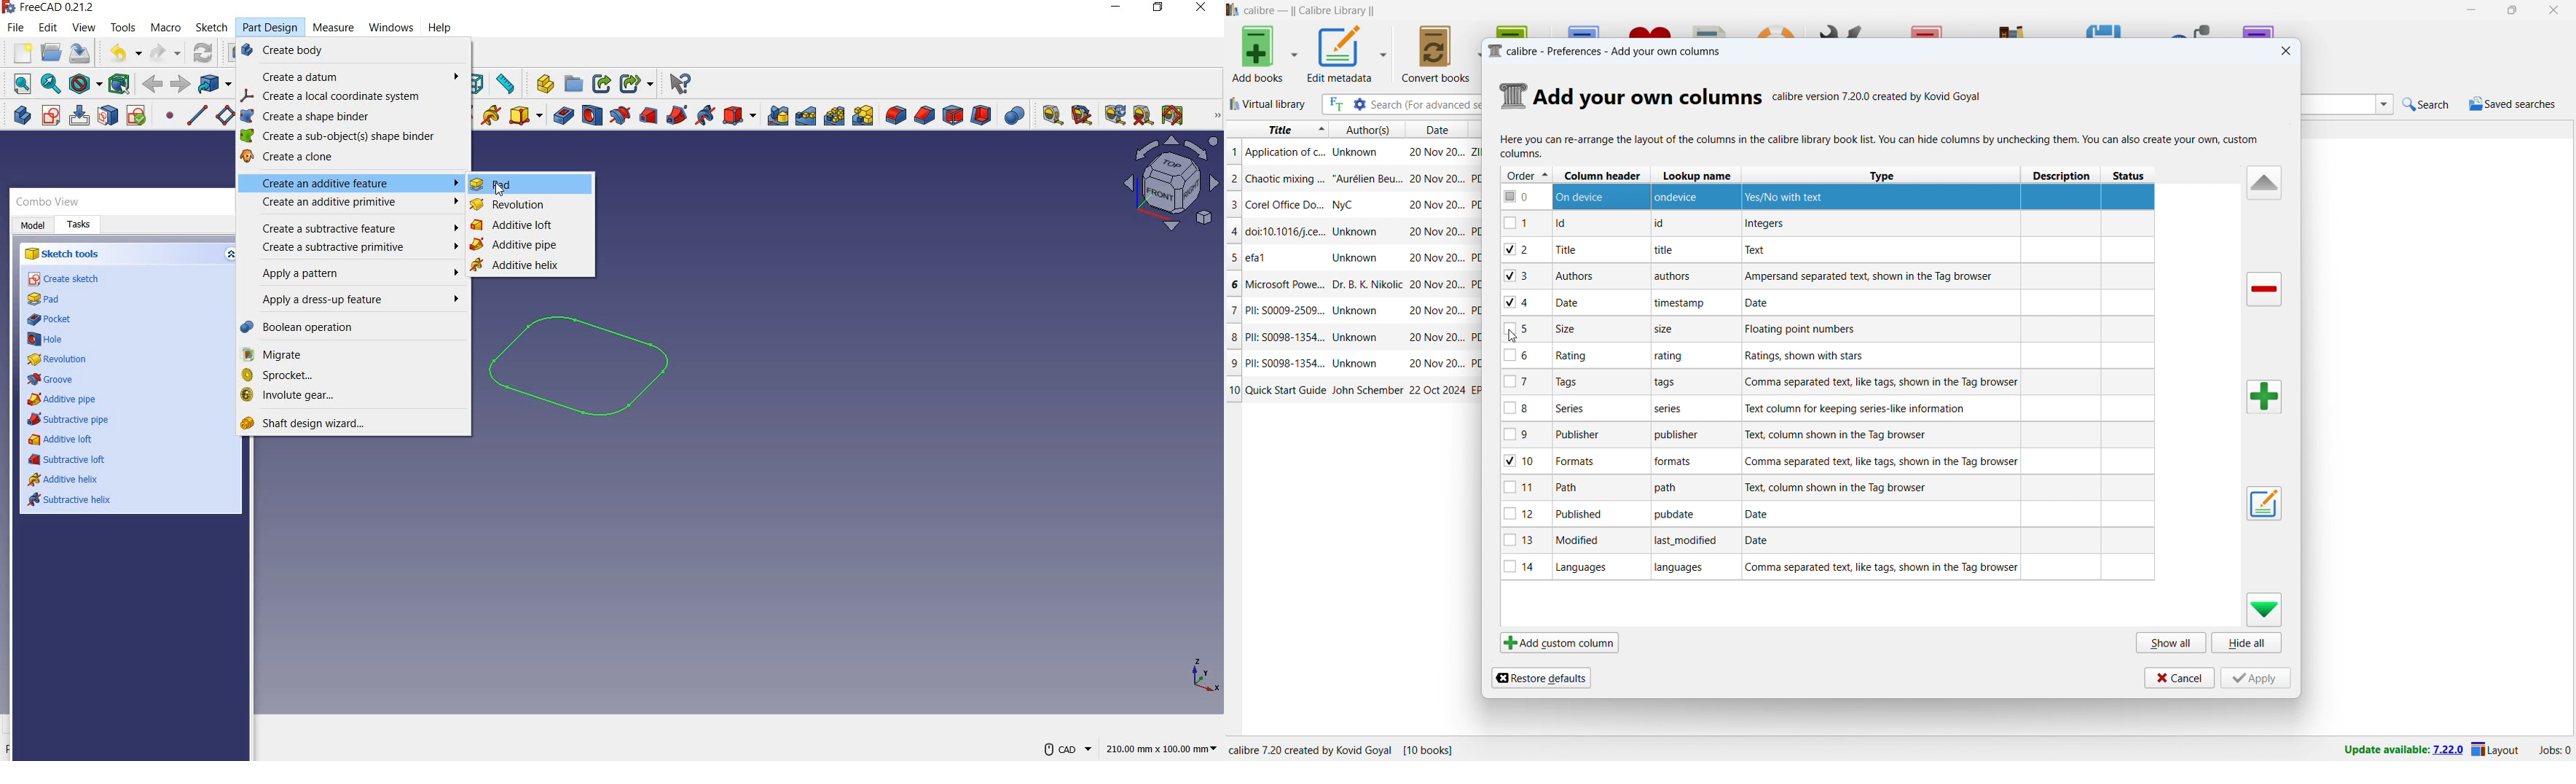 The height and width of the screenshot is (784, 2576). I want to click on Here you can re-arrange the layout of the columns in the calibre library book list. You can hide columns by unchecking them. You can also create your own, custom columns., so click(1882, 147).